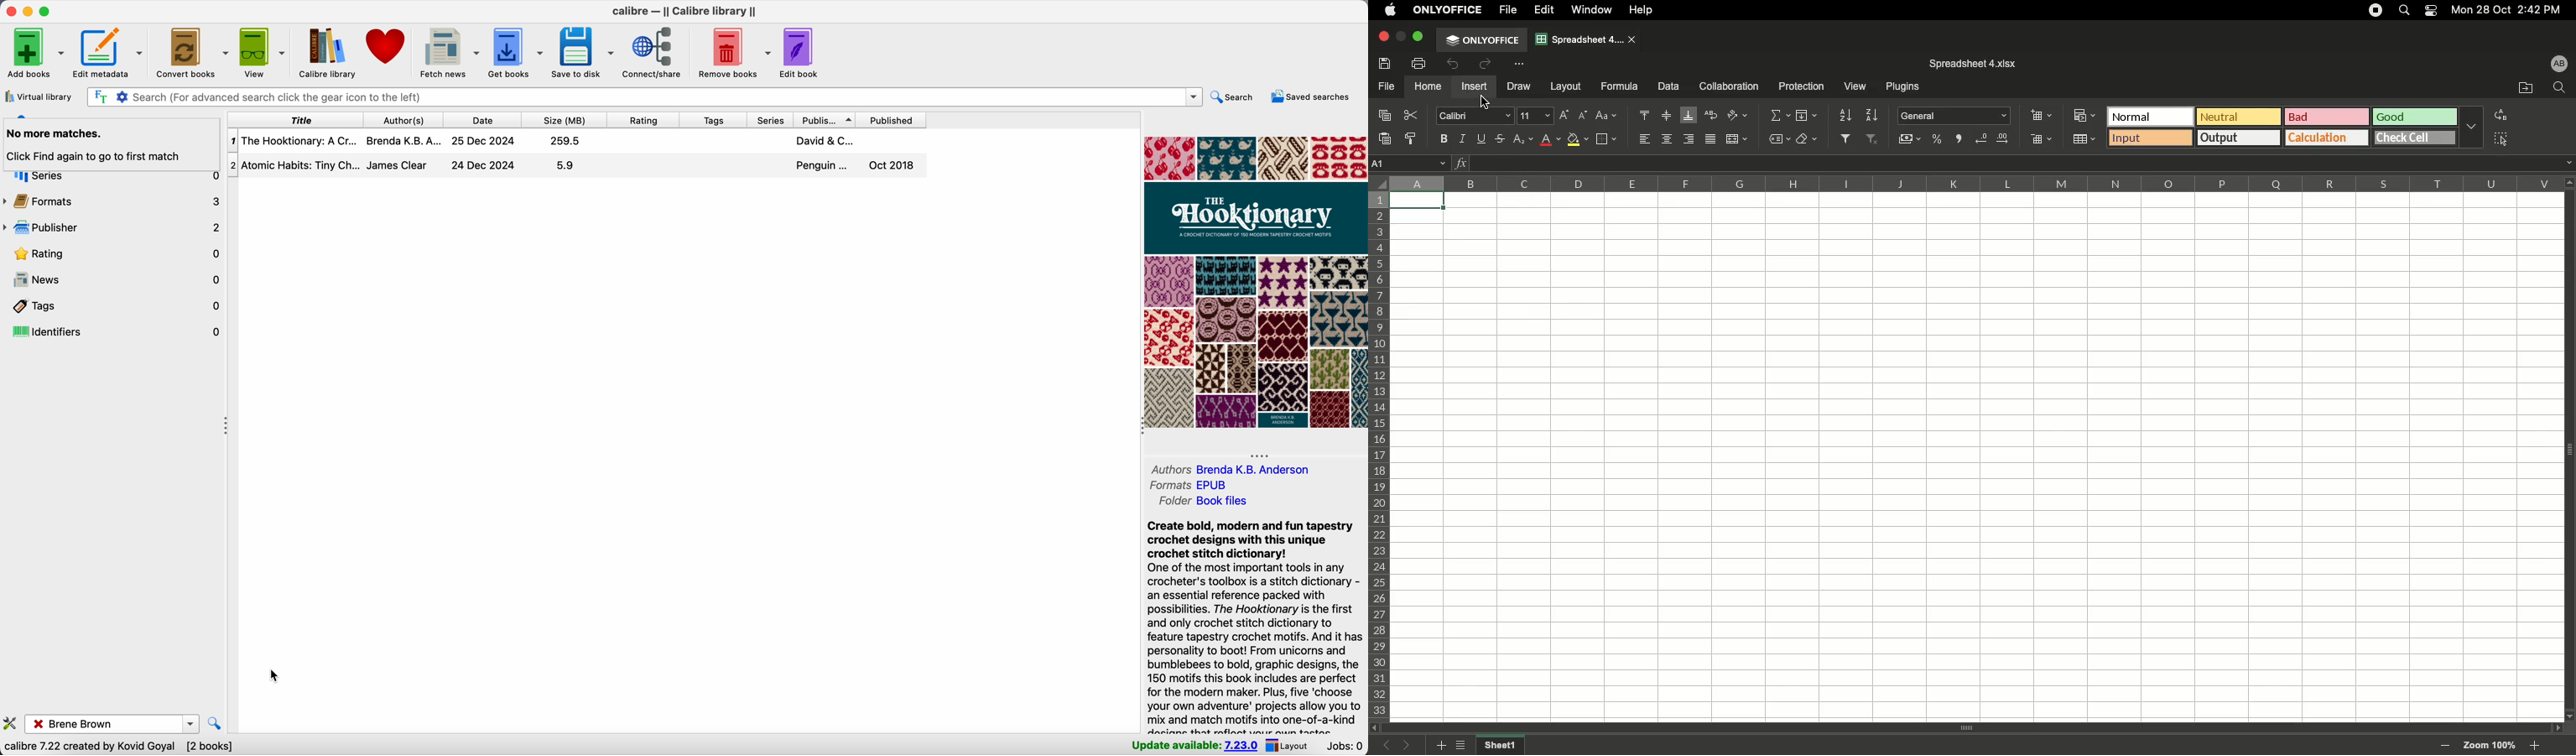 The image size is (2576, 756). What do you see at coordinates (2043, 115) in the screenshot?
I see `Insert cells` at bounding box center [2043, 115].